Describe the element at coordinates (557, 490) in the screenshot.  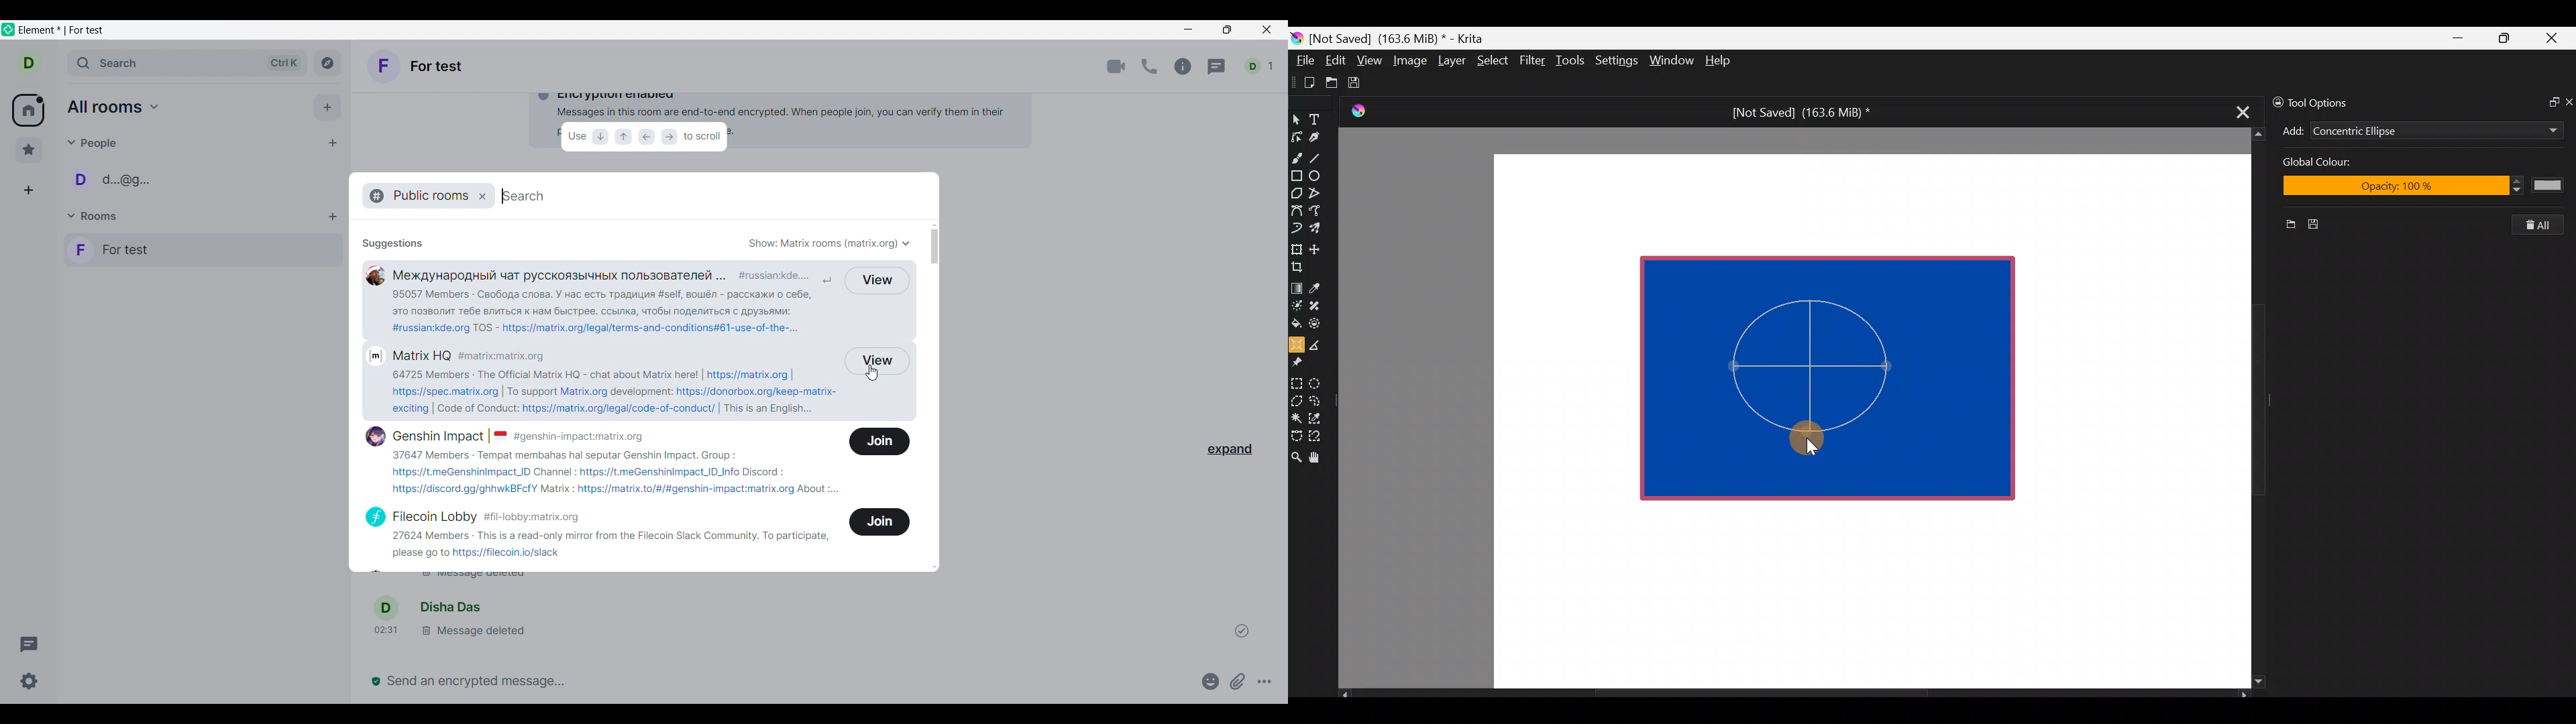
I see `matrix` at that location.